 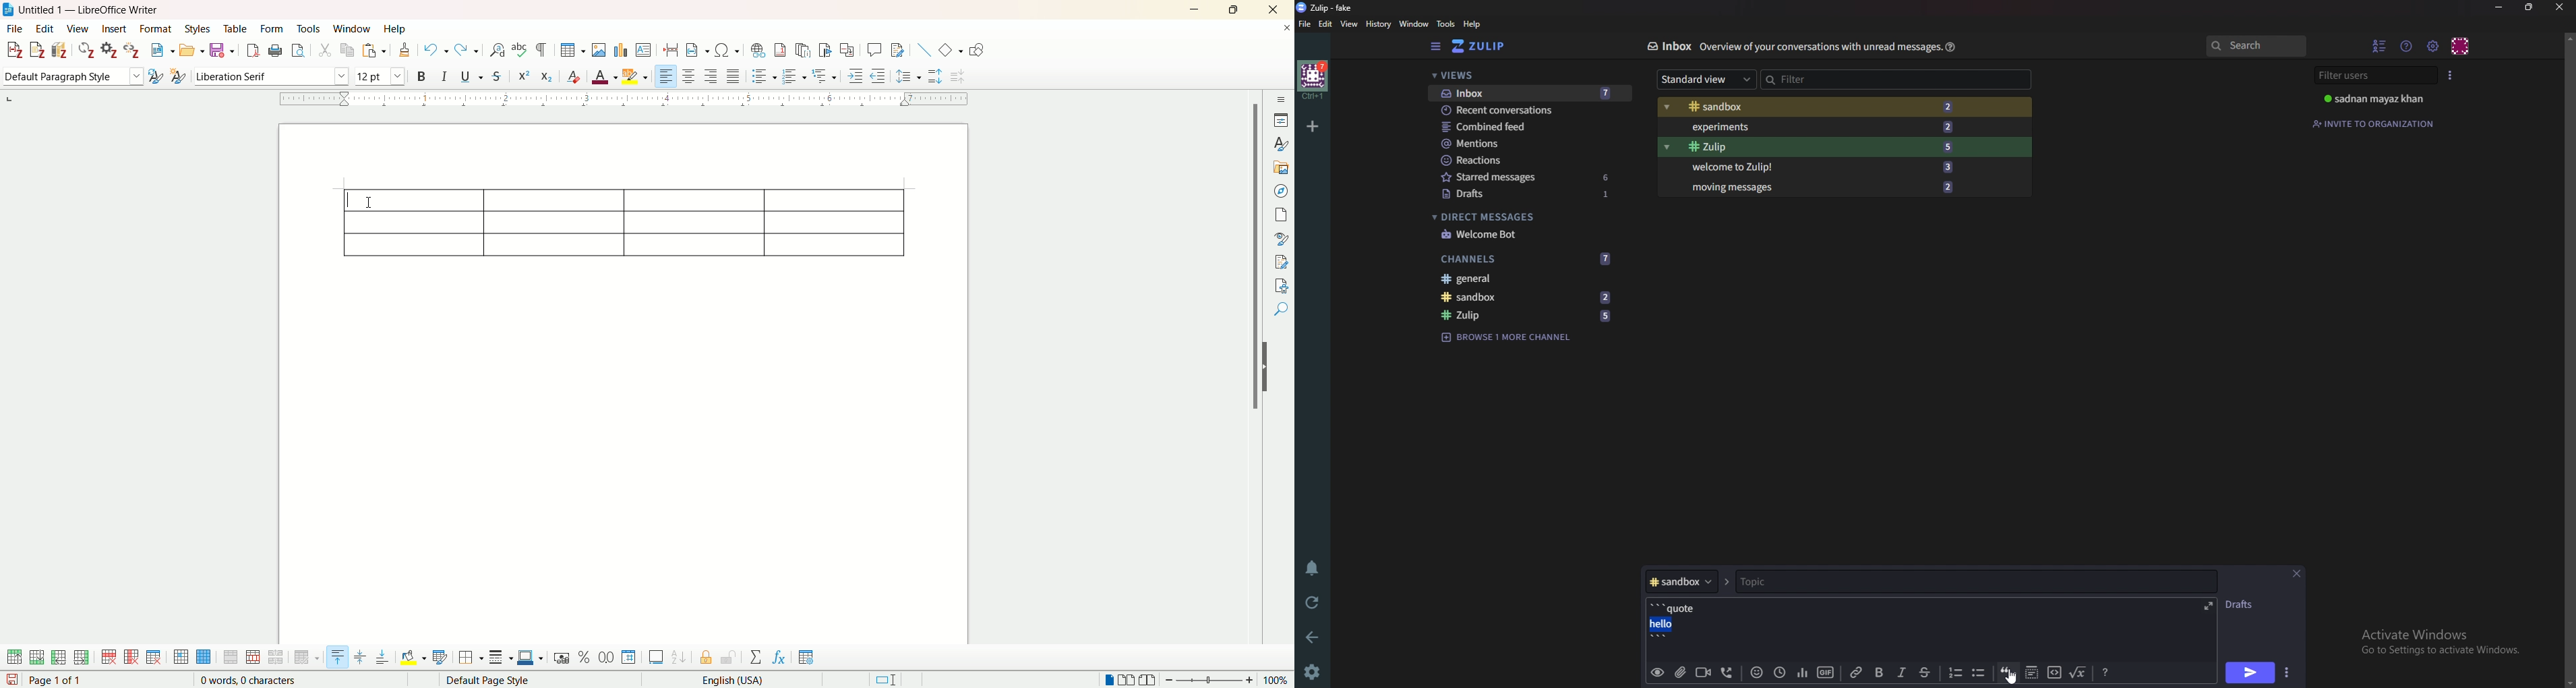 I want to click on Strike through, so click(x=1931, y=673).